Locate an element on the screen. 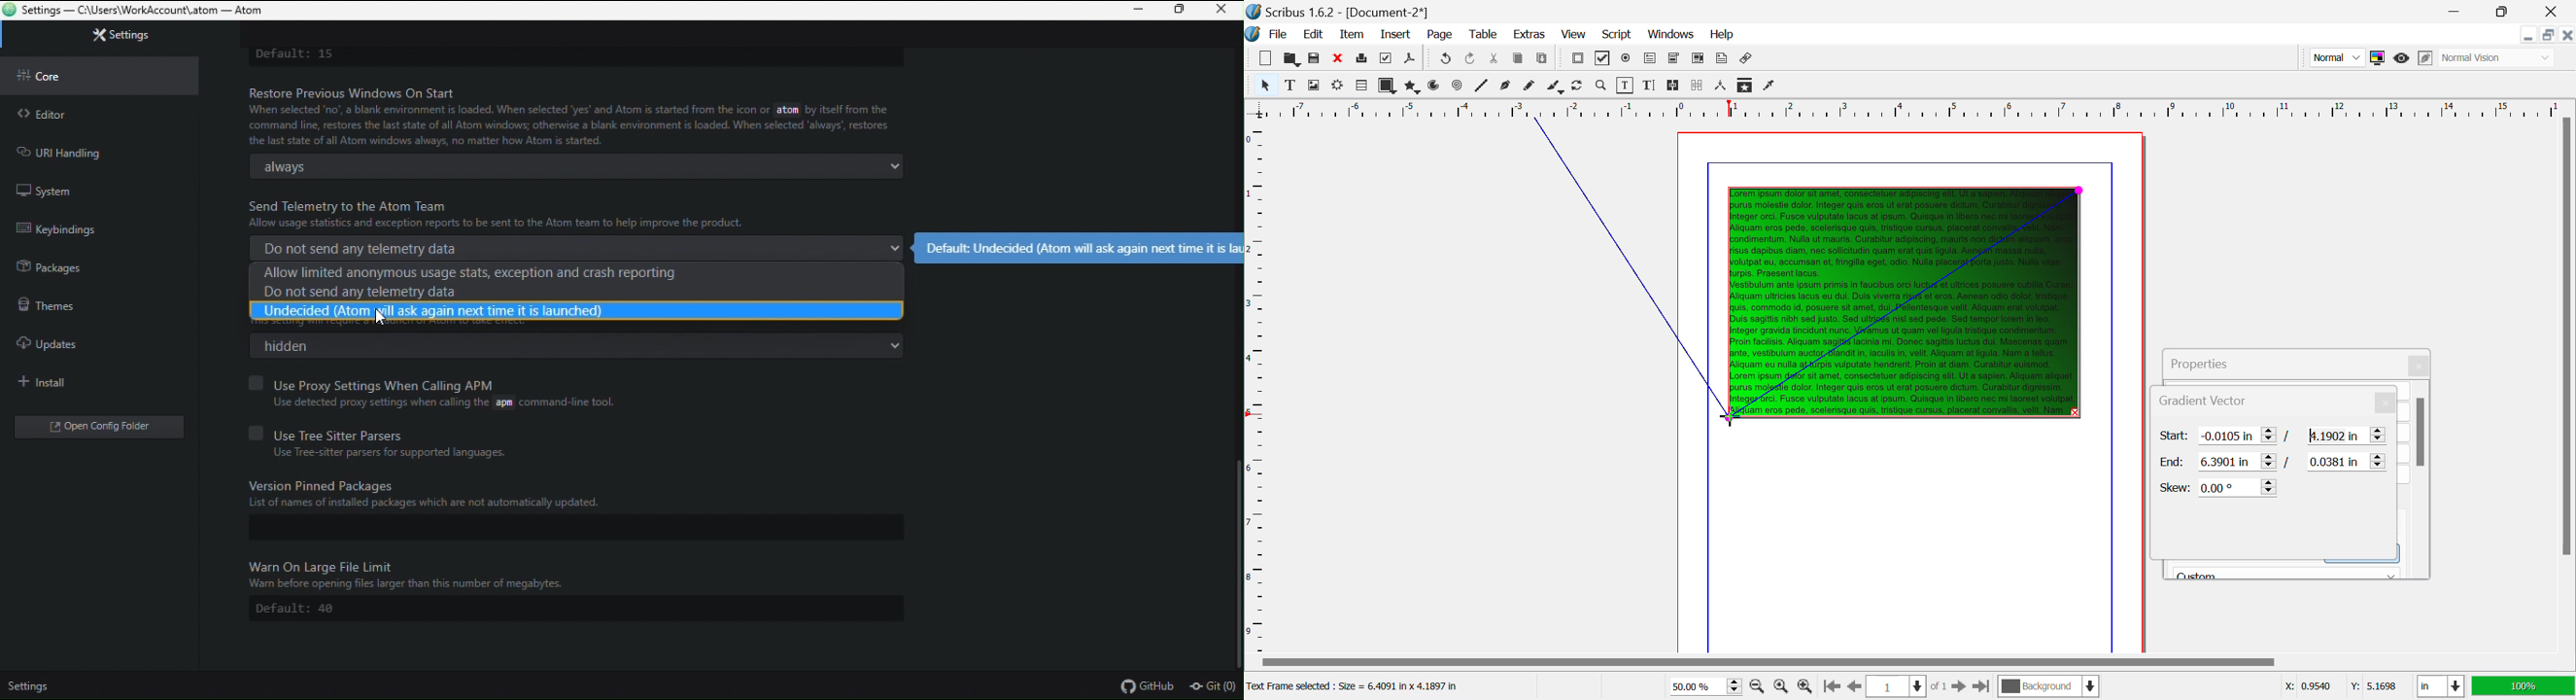  editor is located at coordinates (98, 110).